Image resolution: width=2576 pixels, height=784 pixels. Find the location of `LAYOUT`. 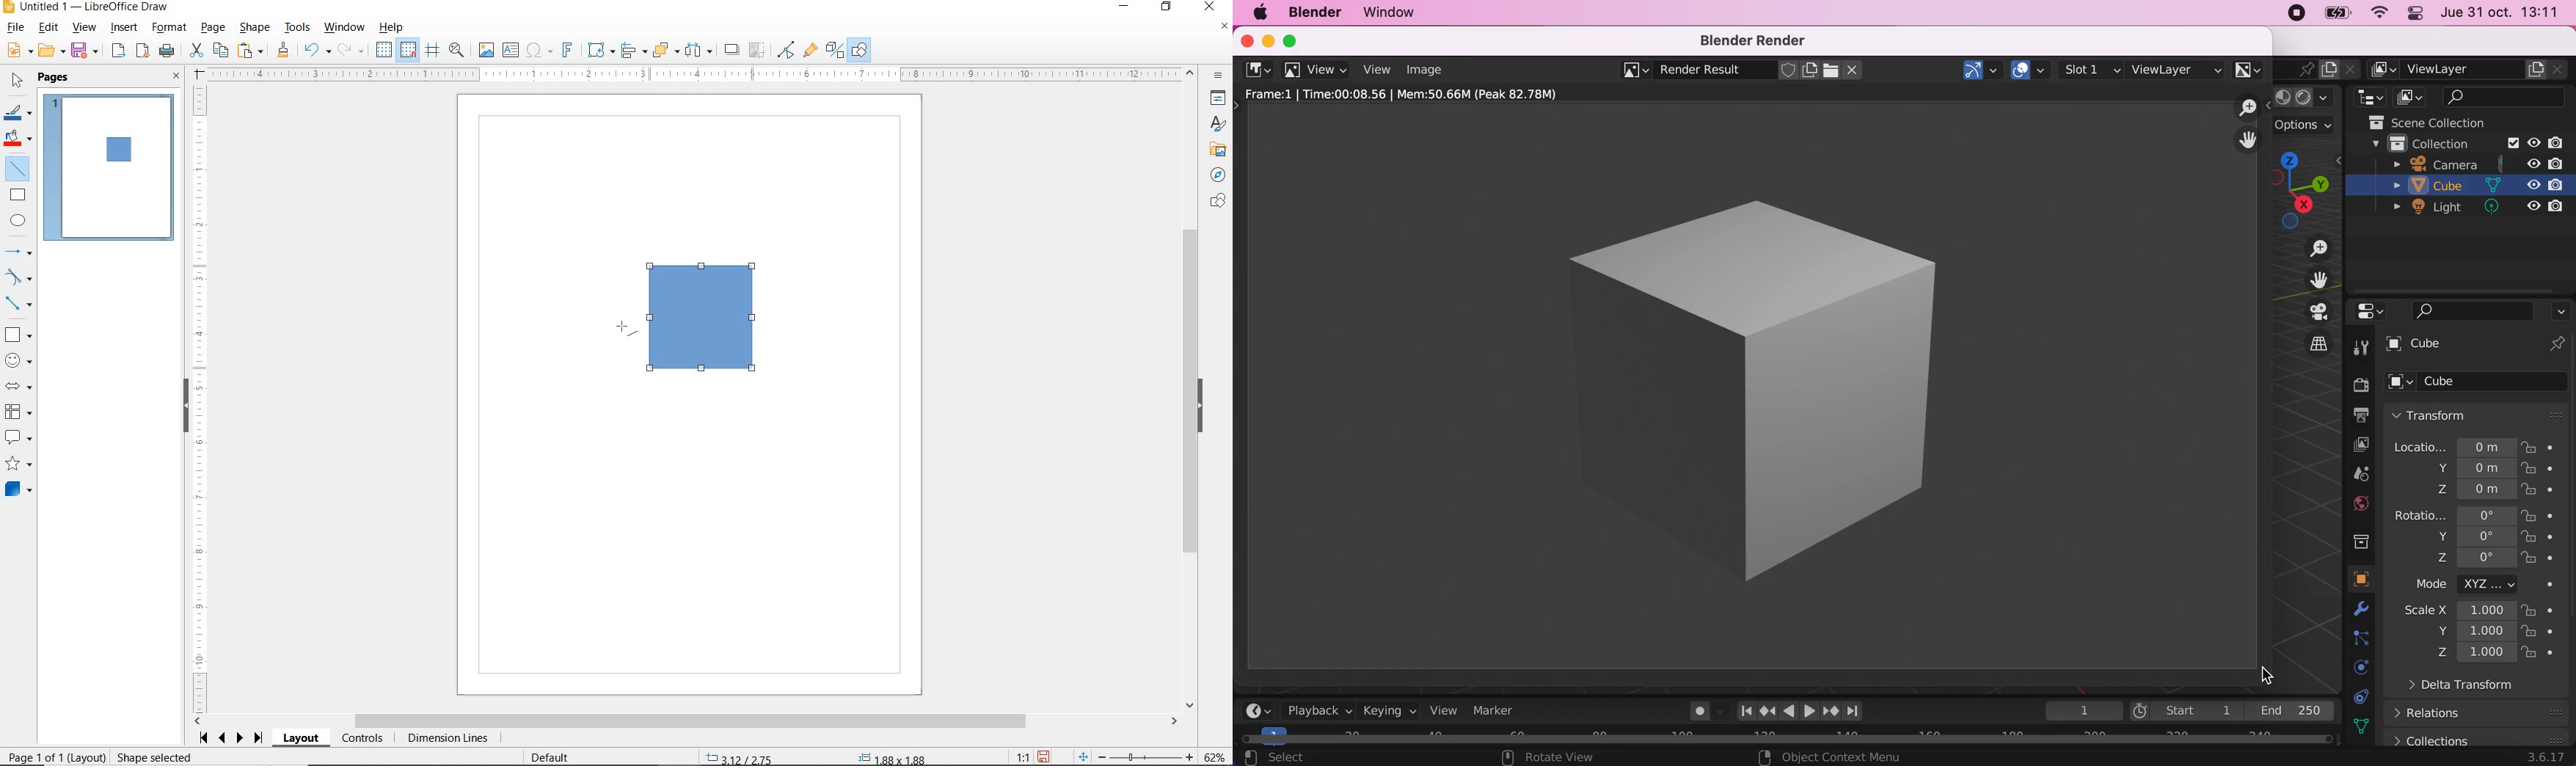

LAYOUT is located at coordinates (303, 738).